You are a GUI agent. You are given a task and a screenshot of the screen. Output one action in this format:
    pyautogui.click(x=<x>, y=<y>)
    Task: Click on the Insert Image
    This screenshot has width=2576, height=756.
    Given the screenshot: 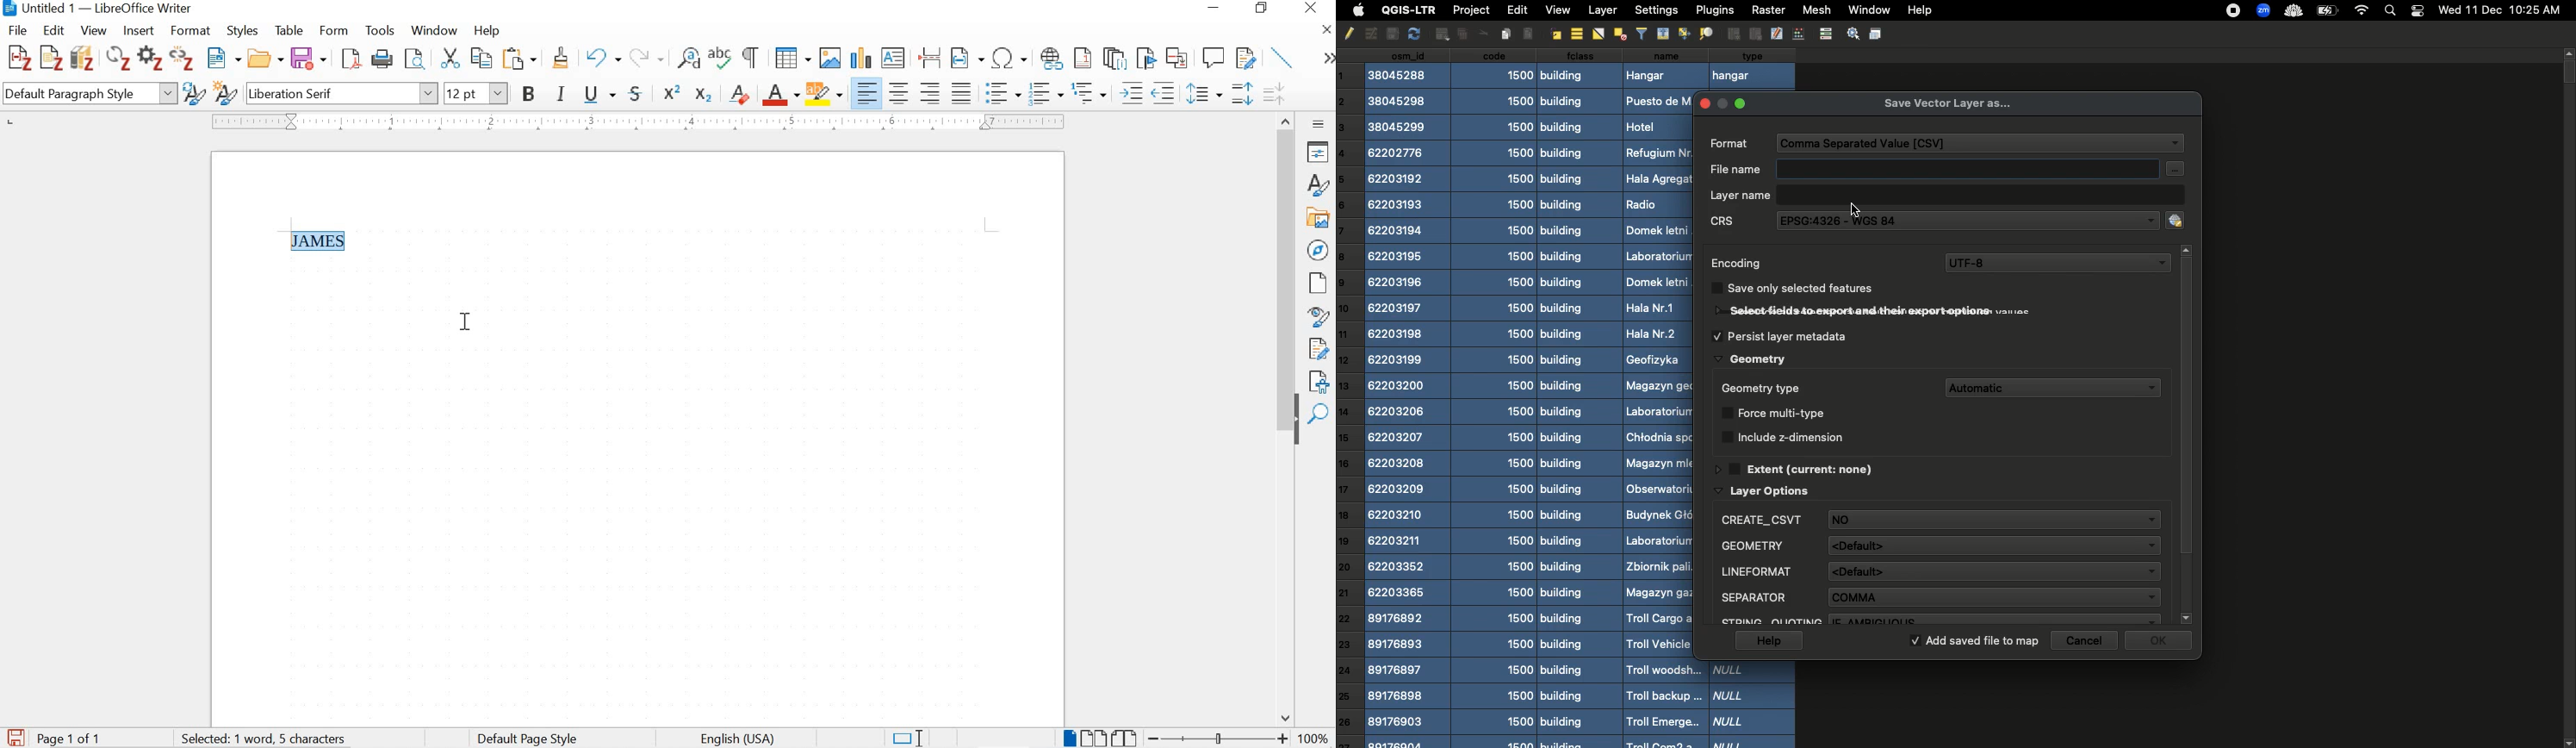 What is the action you would take?
    pyautogui.click(x=1506, y=34)
    